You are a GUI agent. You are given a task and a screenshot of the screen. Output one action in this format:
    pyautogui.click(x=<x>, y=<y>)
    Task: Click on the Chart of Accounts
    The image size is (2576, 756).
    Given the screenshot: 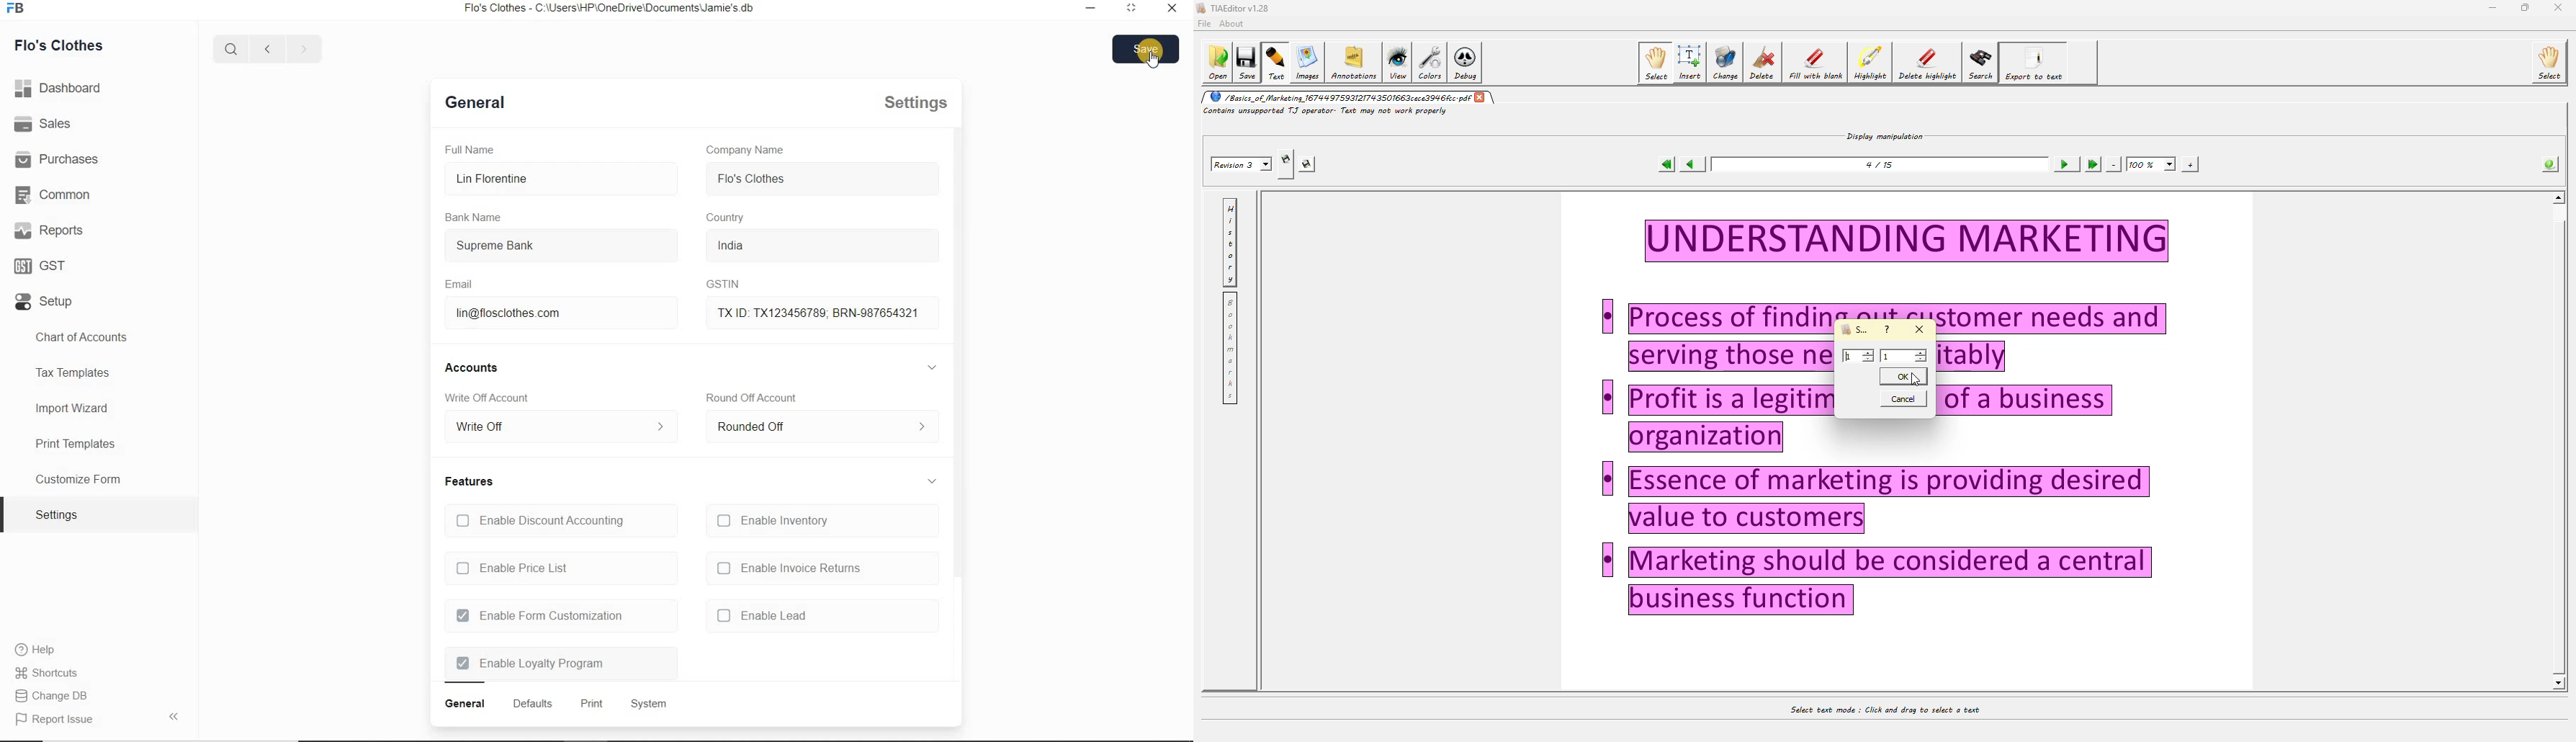 What is the action you would take?
    pyautogui.click(x=87, y=338)
    